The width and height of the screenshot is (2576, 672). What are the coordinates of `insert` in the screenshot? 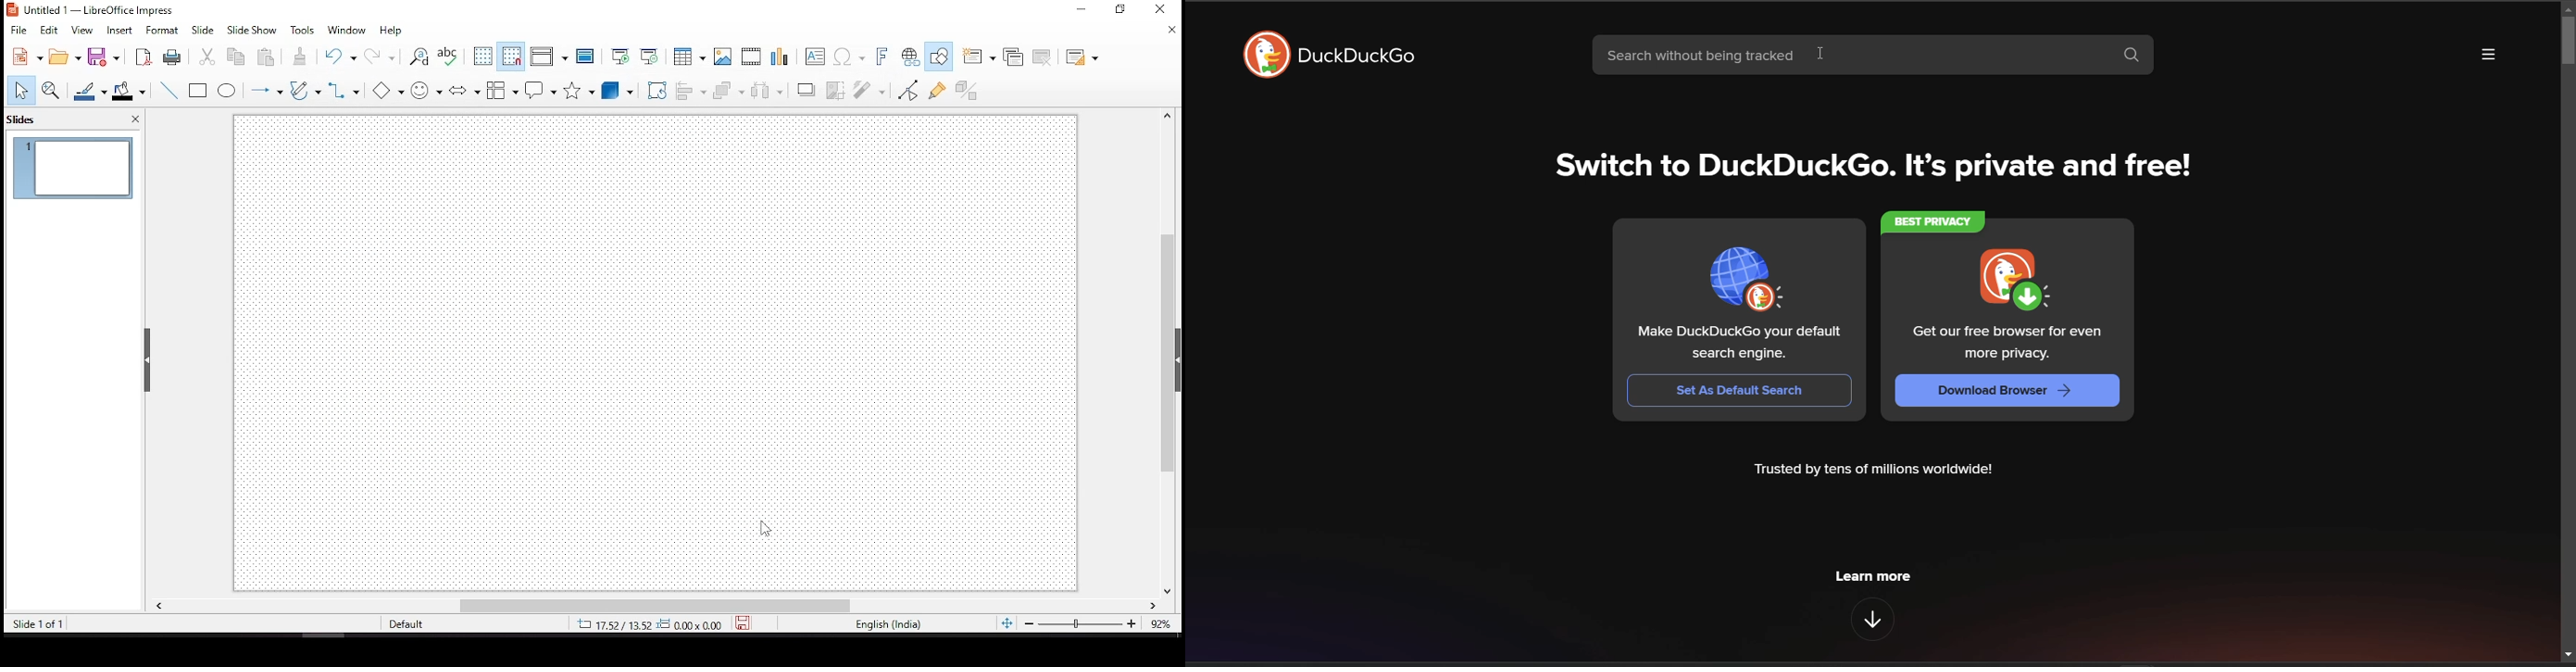 It's located at (119, 31).